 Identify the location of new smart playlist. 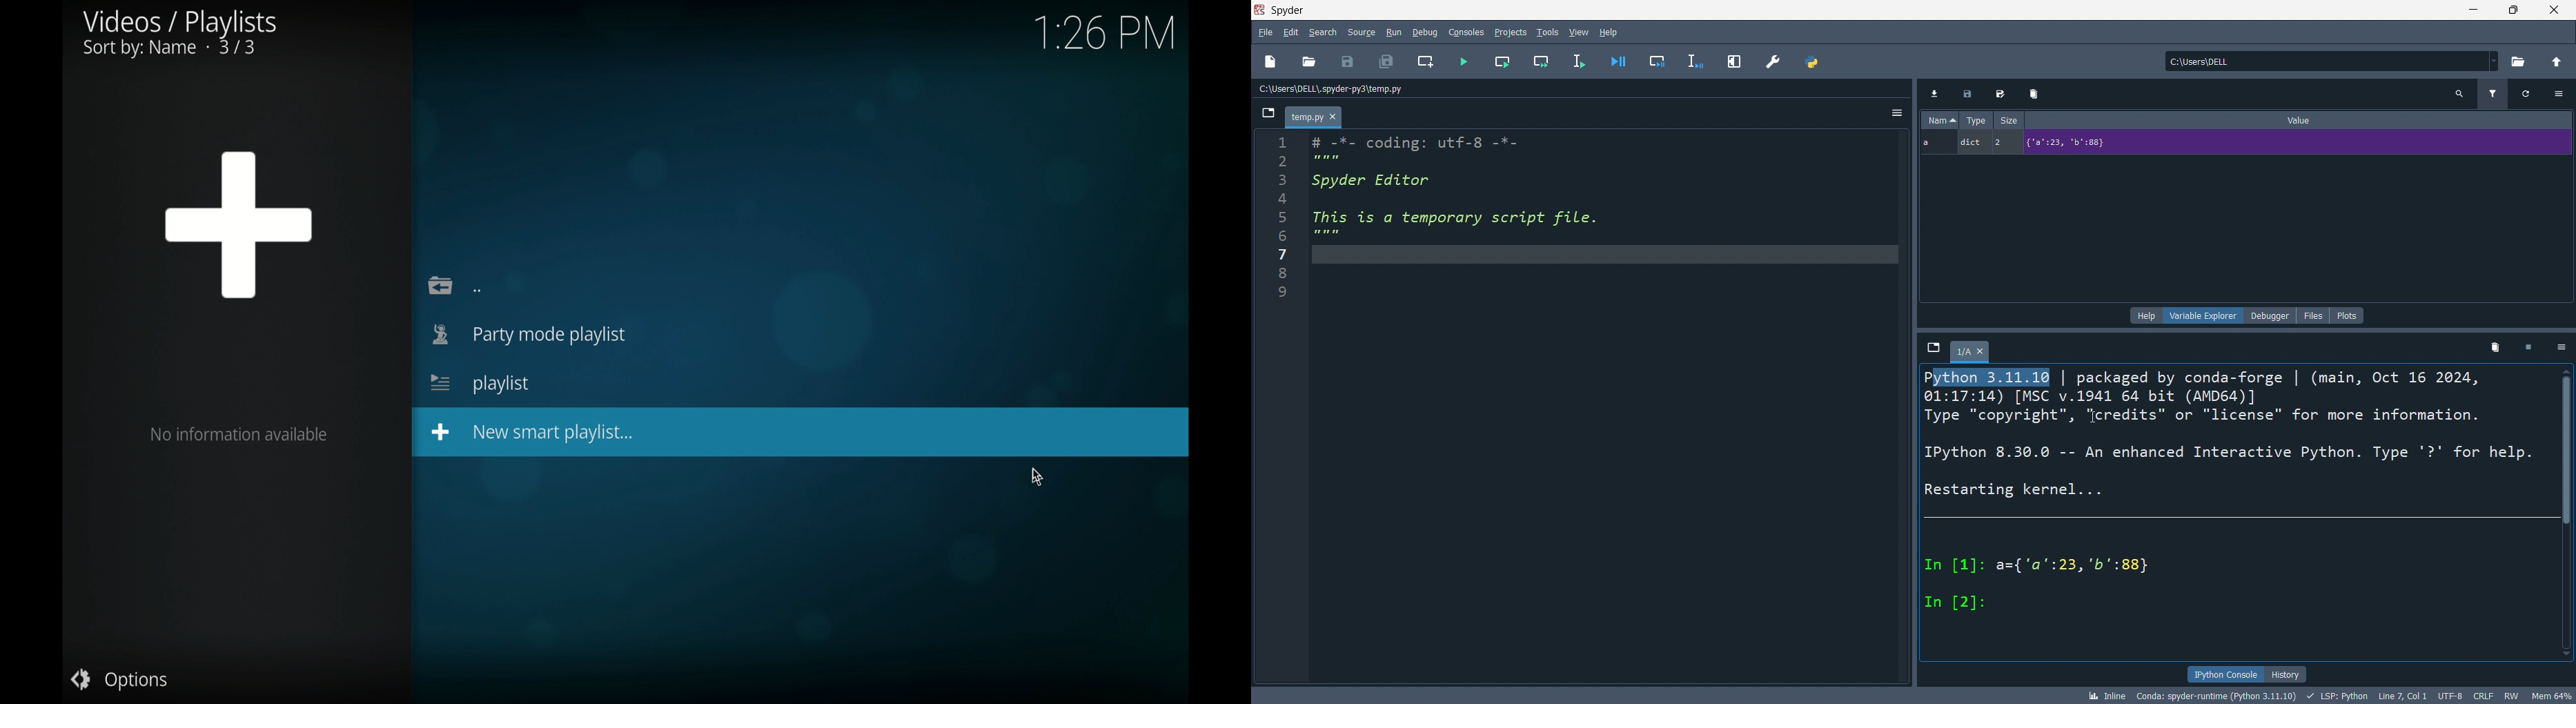
(533, 383).